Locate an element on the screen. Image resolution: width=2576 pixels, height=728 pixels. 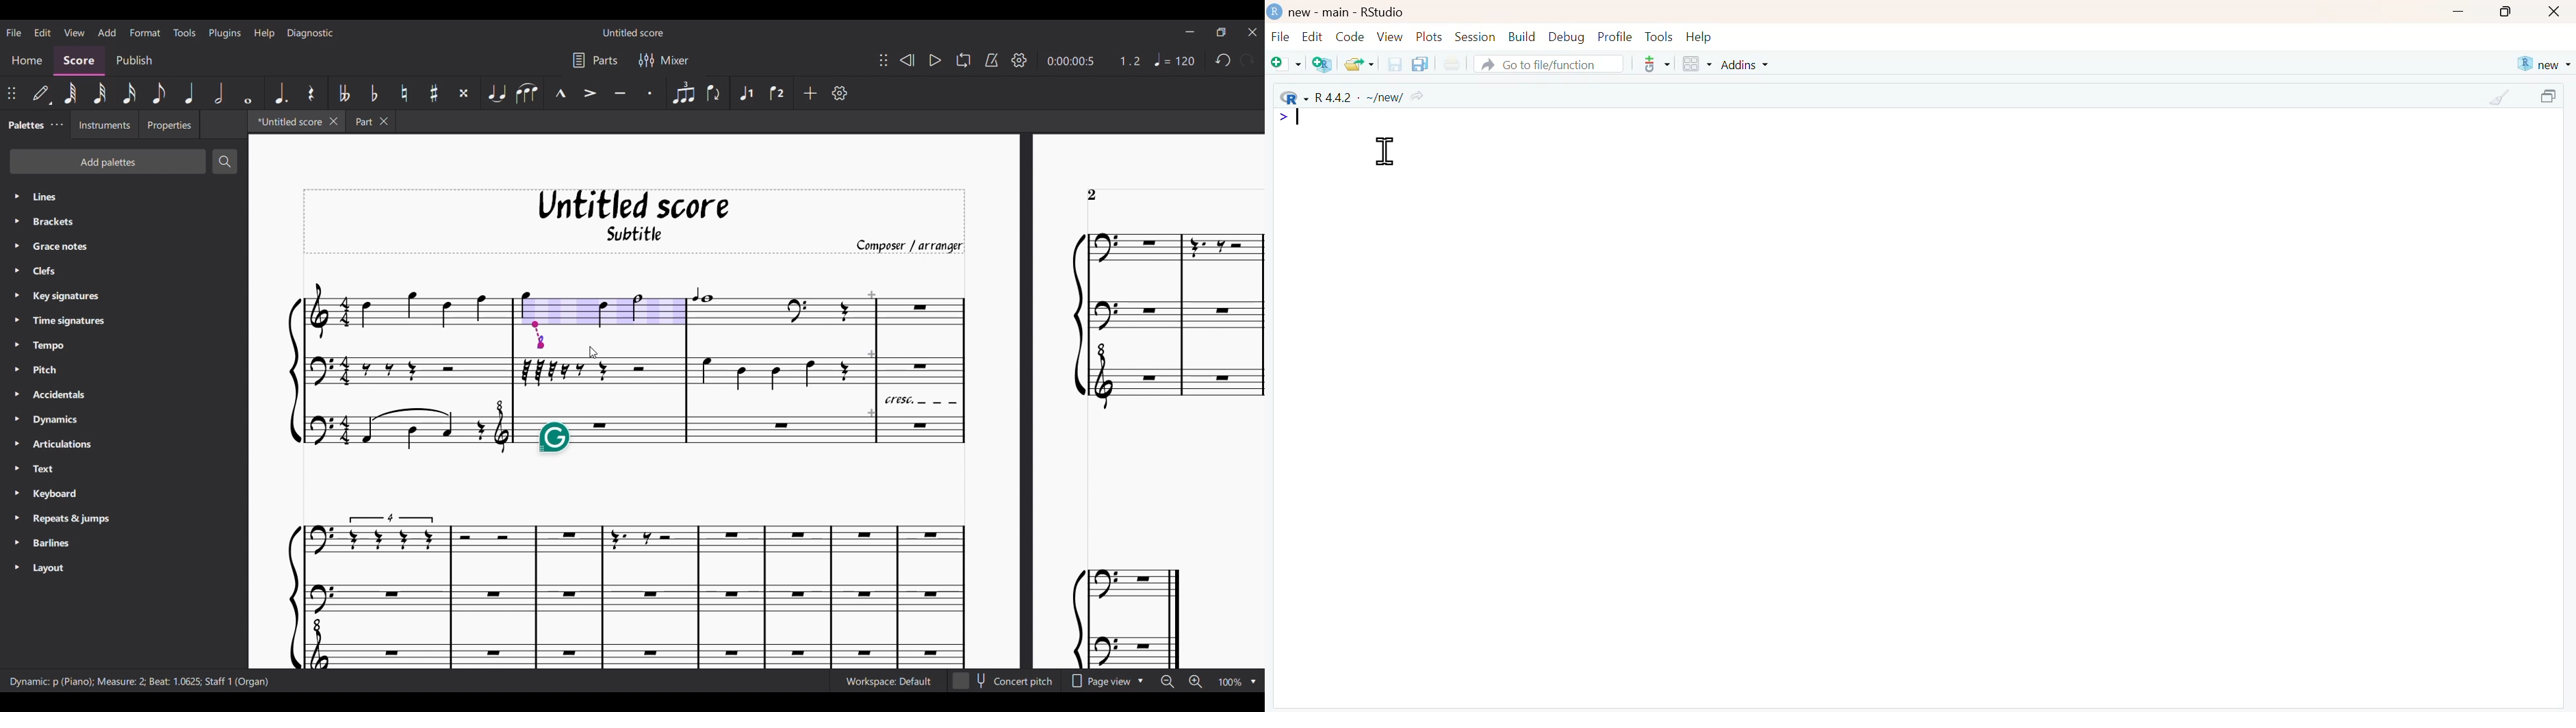
Plots is located at coordinates (1430, 36).